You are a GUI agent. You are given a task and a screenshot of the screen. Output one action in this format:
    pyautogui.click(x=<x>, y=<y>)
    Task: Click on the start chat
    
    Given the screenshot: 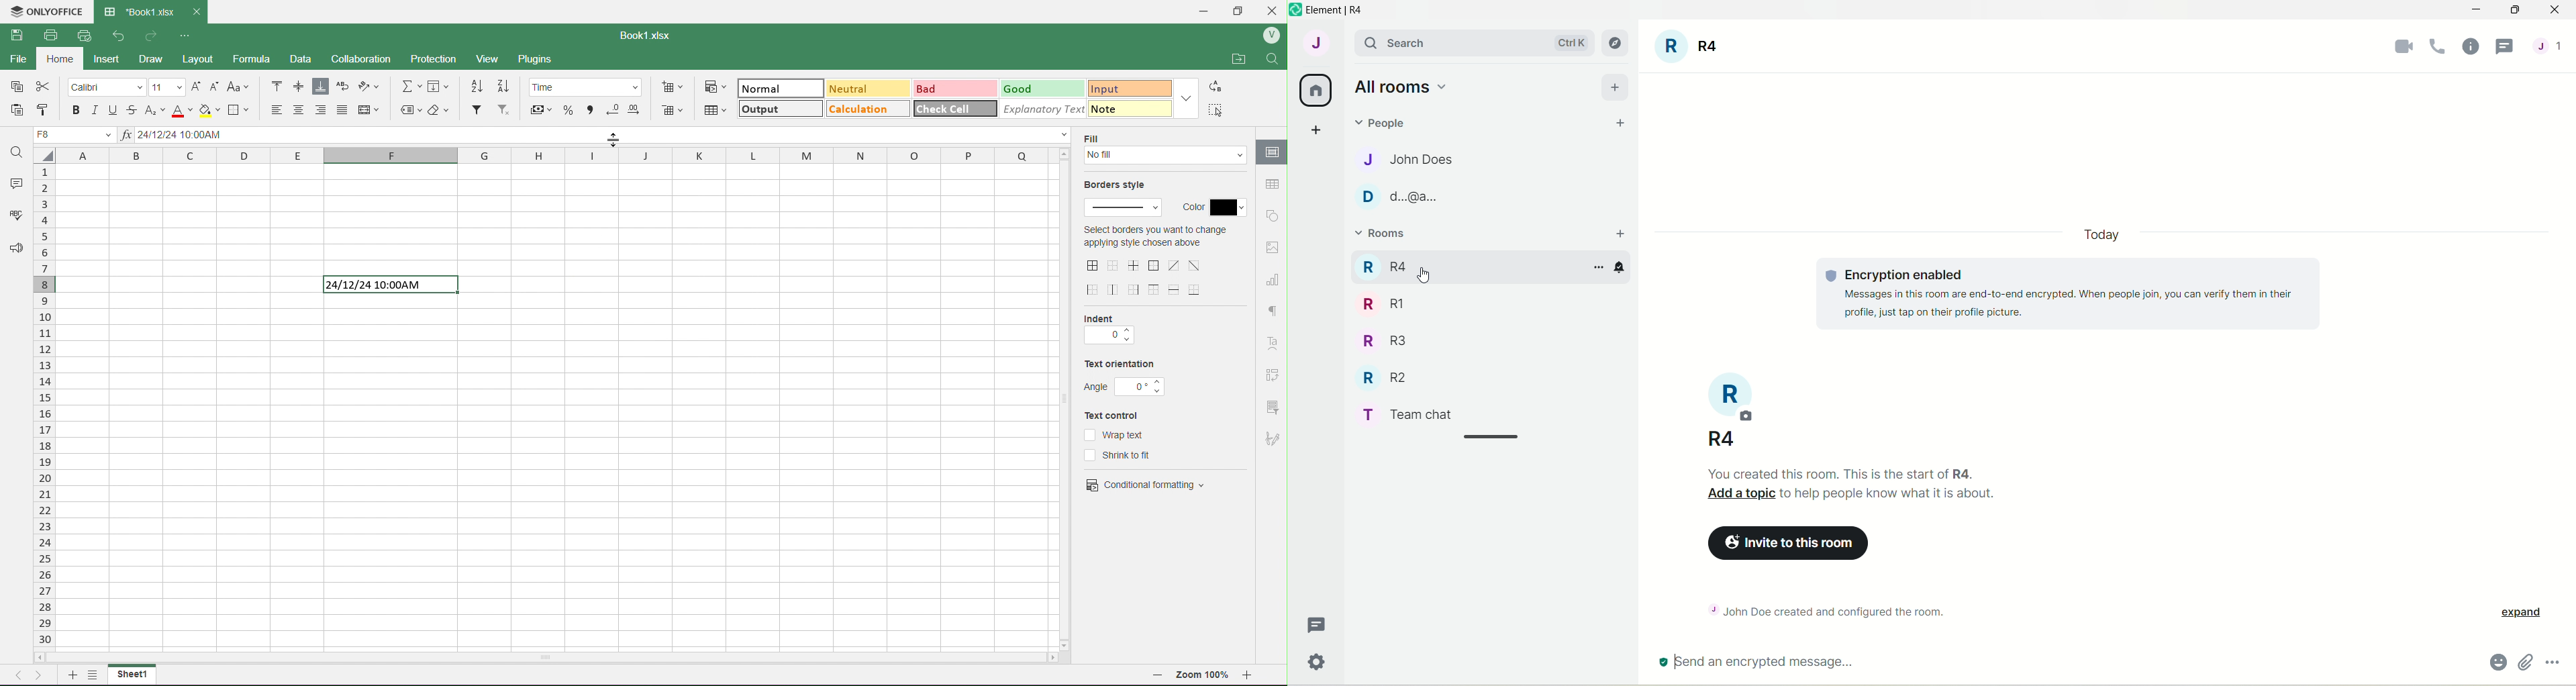 What is the action you would take?
    pyautogui.click(x=1621, y=124)
    